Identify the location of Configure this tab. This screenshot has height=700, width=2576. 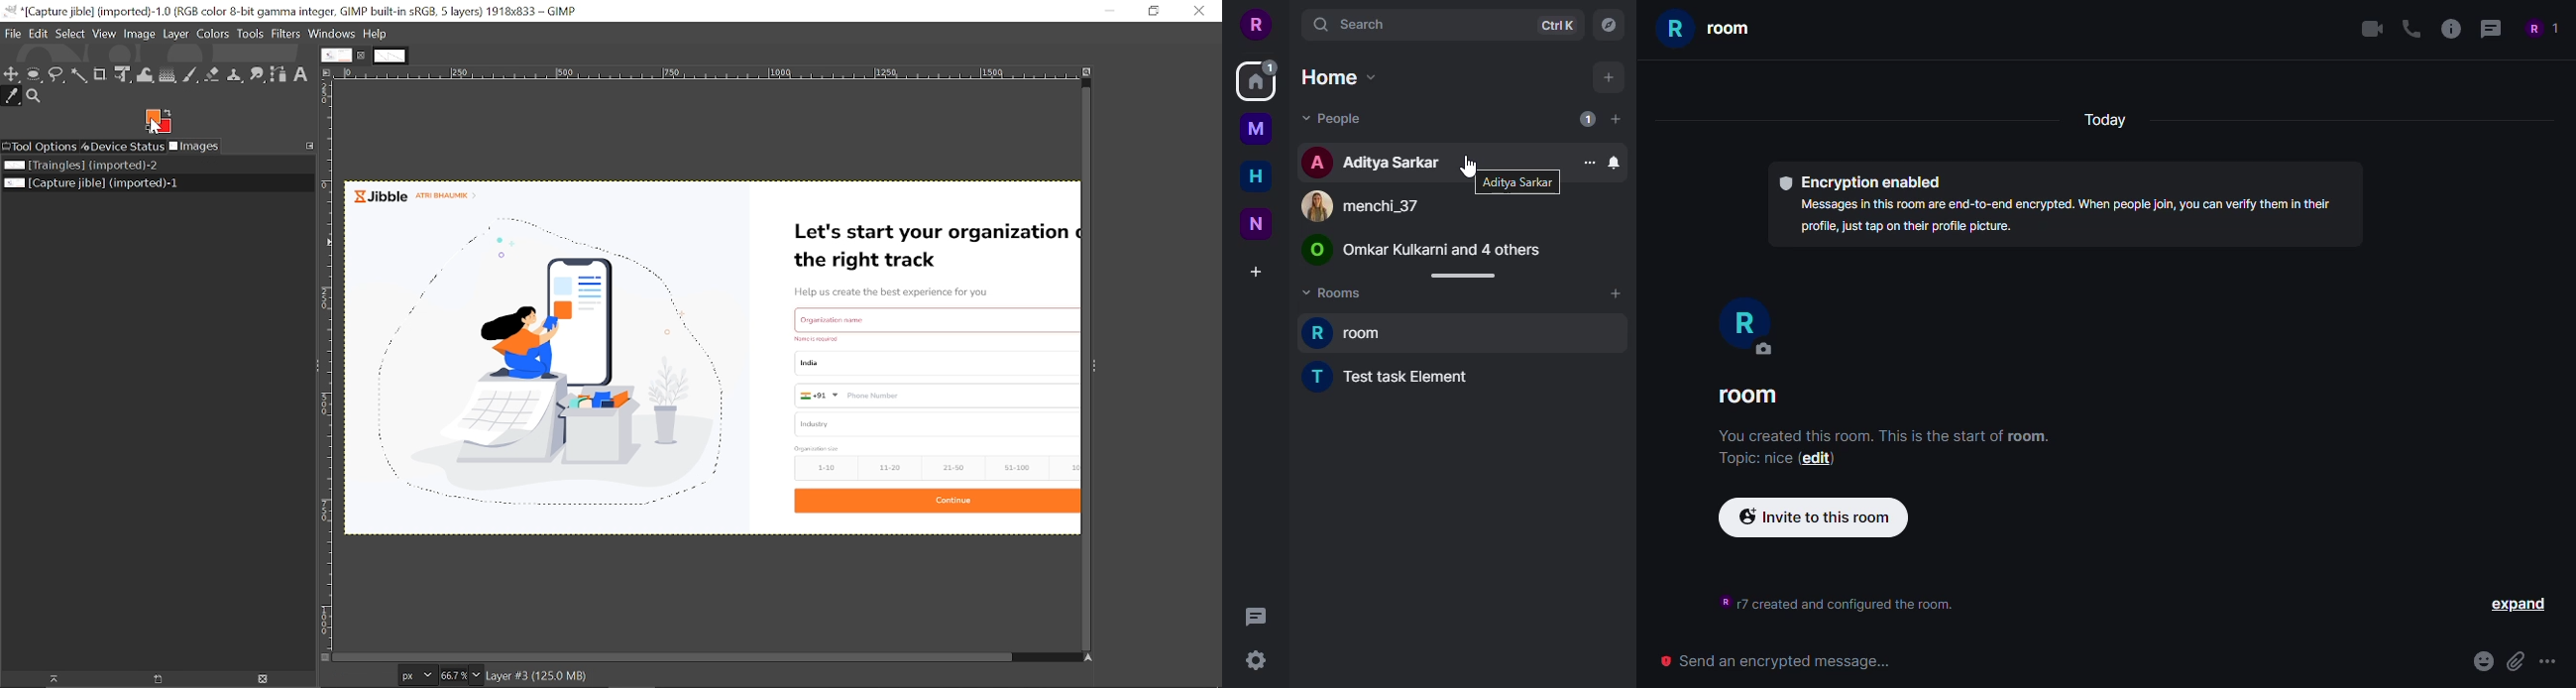
(310, 146).